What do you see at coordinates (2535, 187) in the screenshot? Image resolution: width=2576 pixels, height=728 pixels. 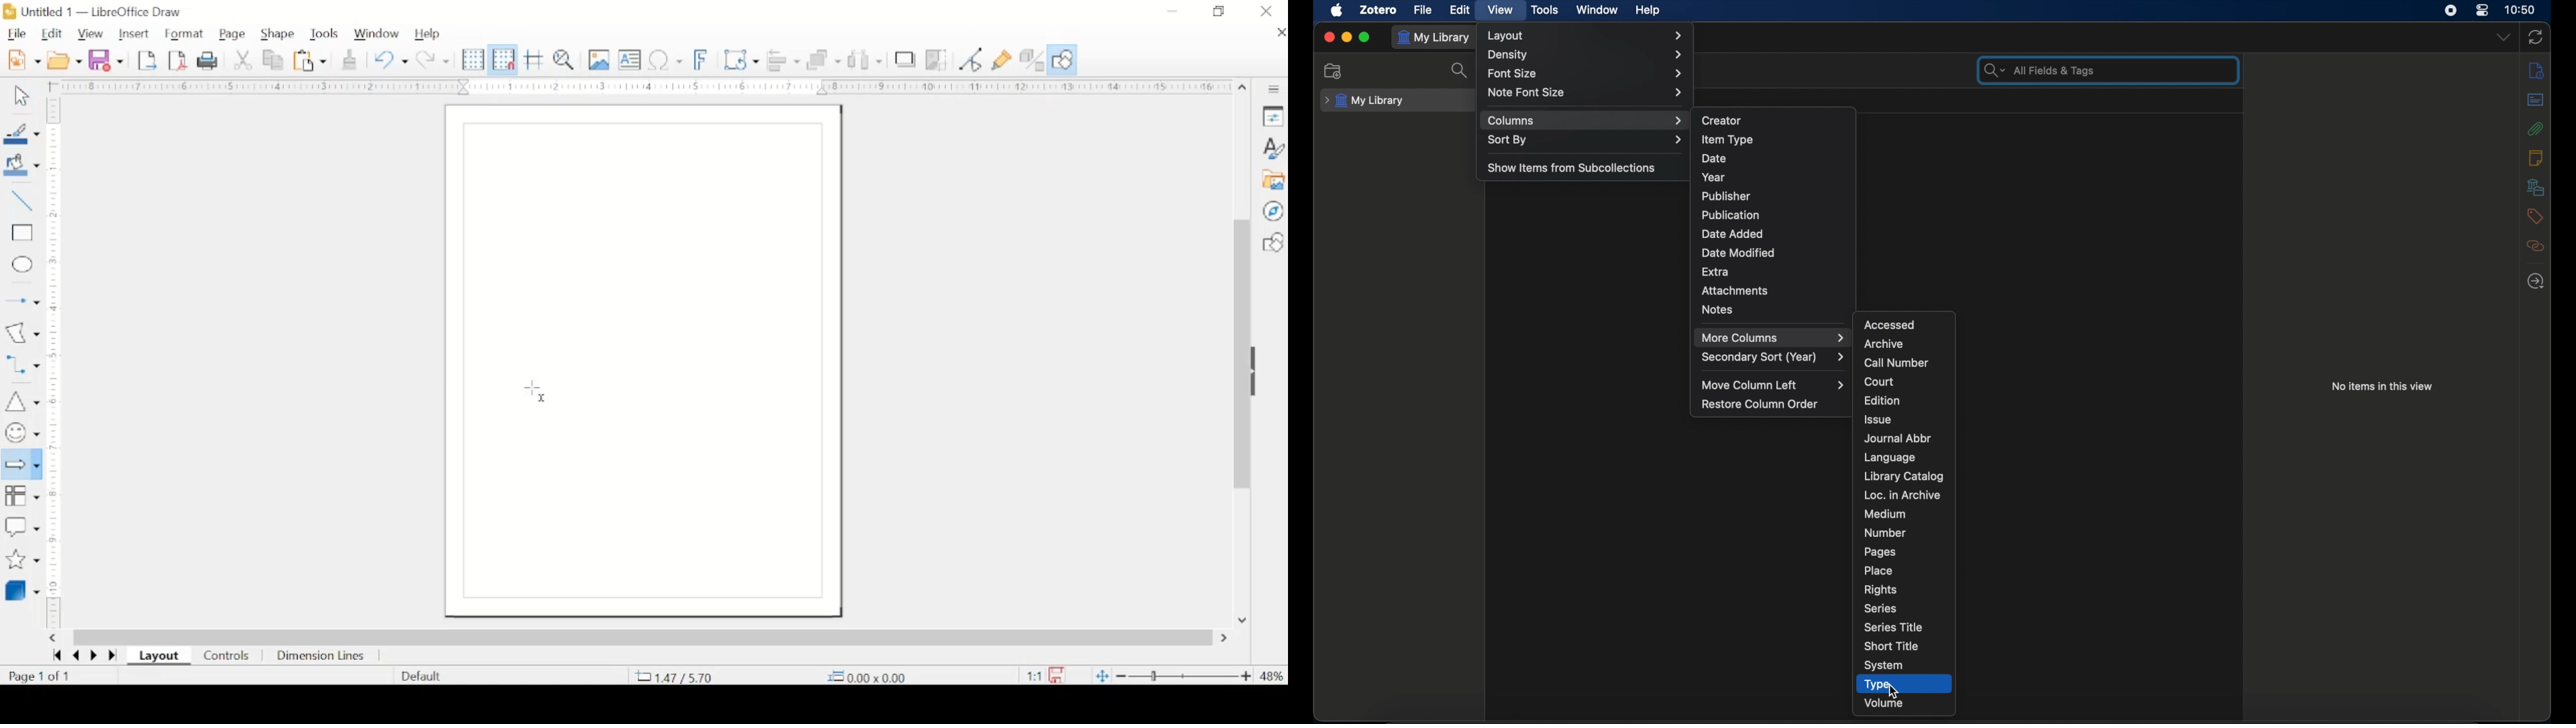 I see `libraries` at bounding box center [2535, 187].